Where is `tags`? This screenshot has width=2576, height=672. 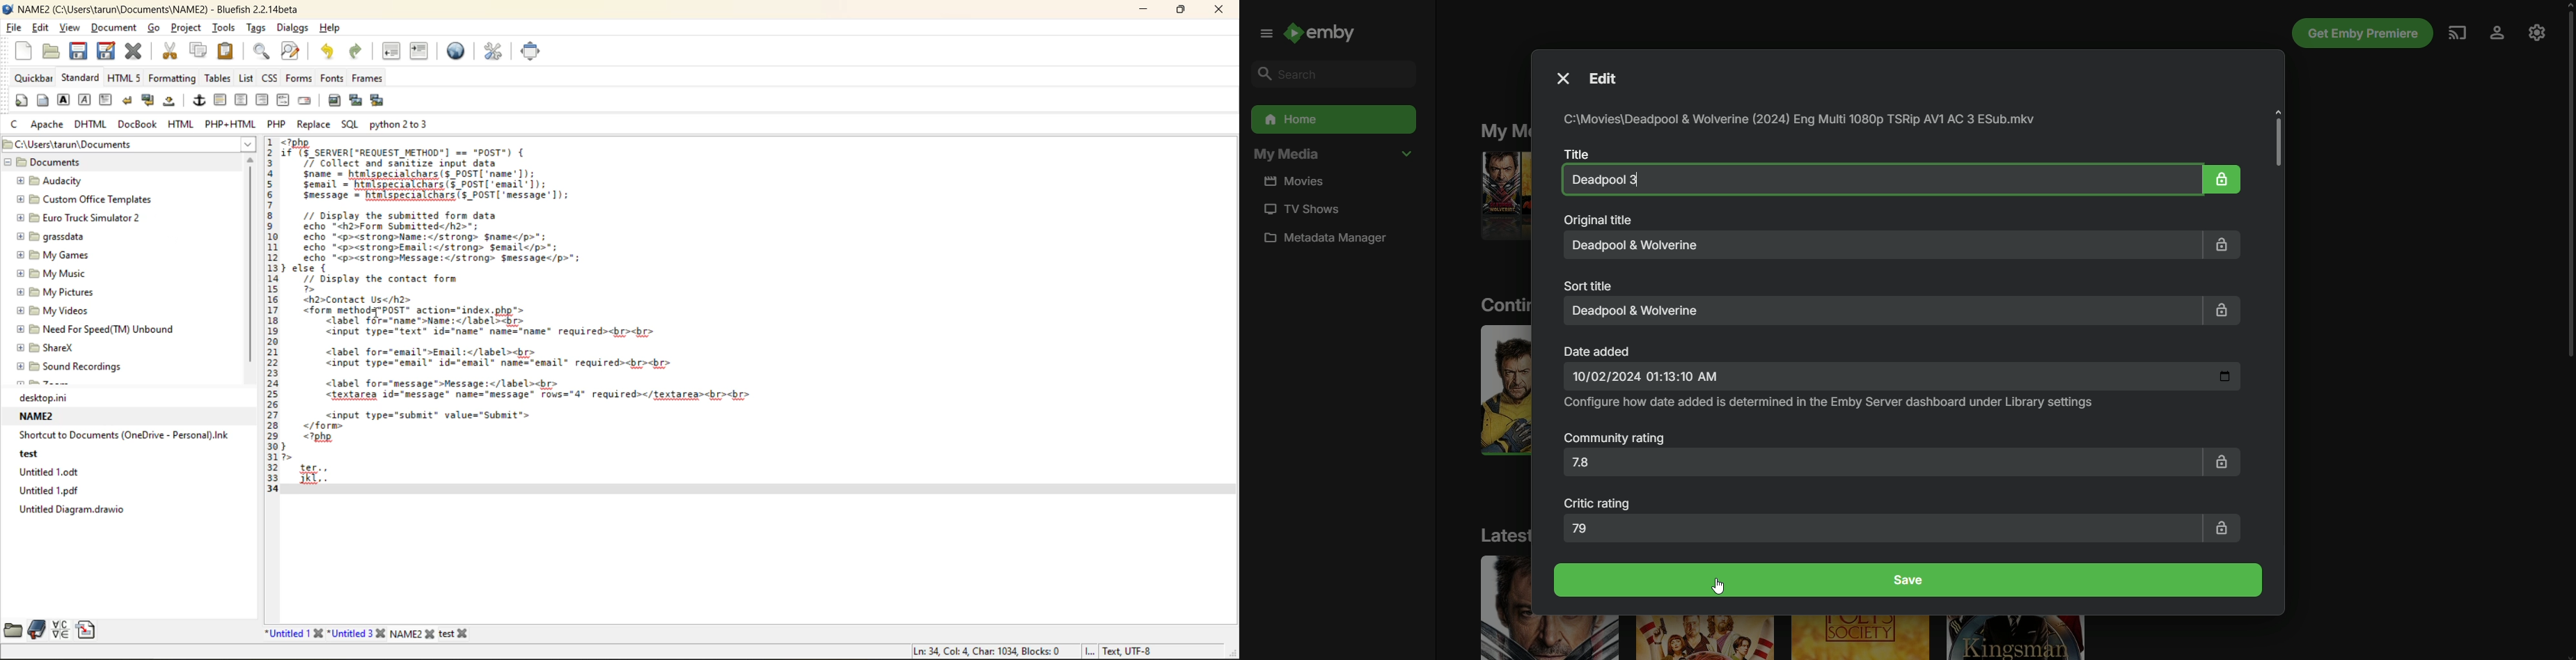
tags is located at coordinates (259, 27).